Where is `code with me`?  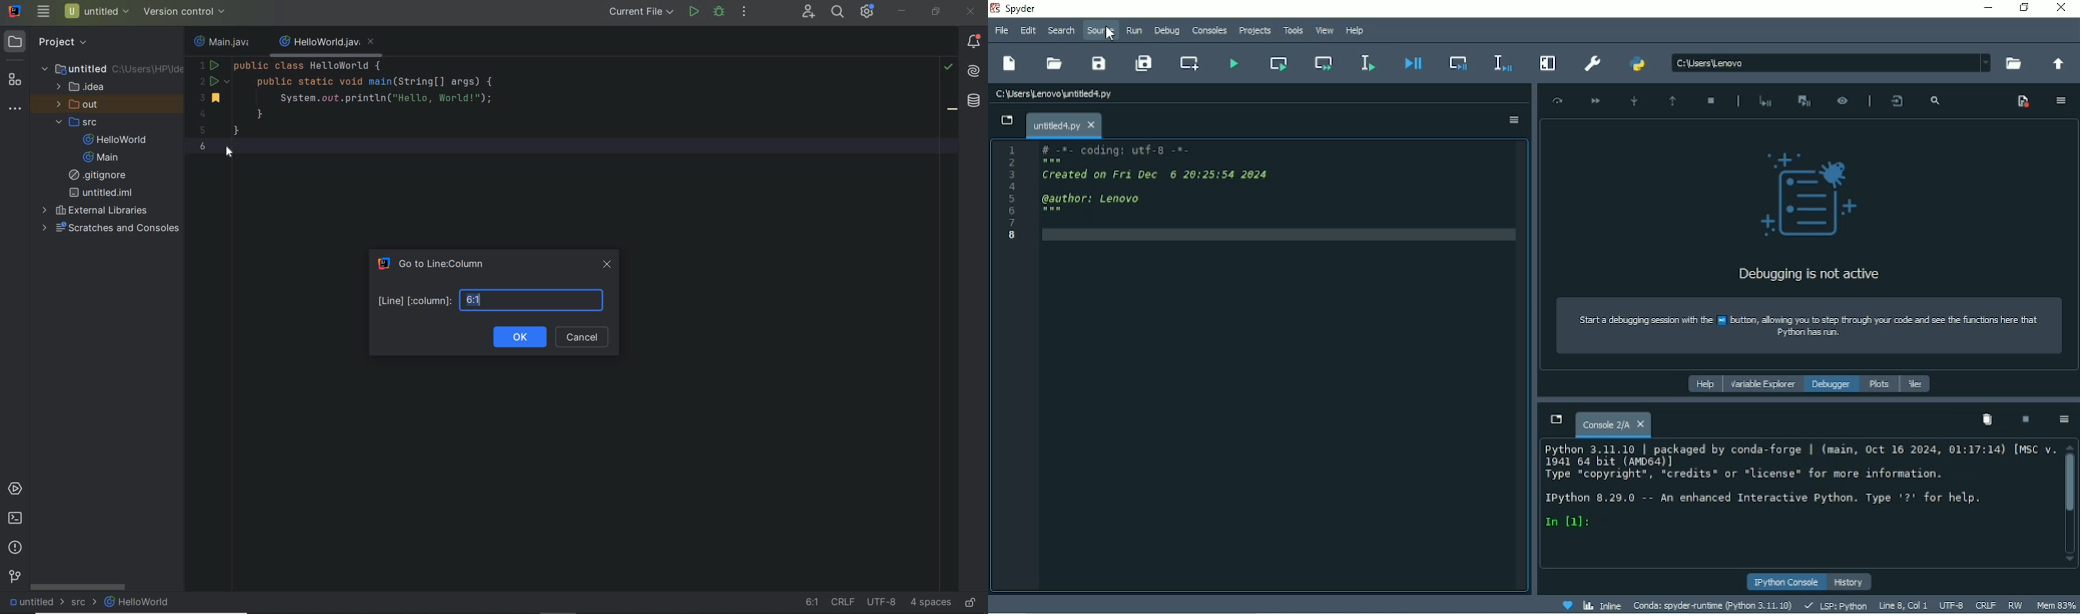 code with me is located at coordinates (809, 12).